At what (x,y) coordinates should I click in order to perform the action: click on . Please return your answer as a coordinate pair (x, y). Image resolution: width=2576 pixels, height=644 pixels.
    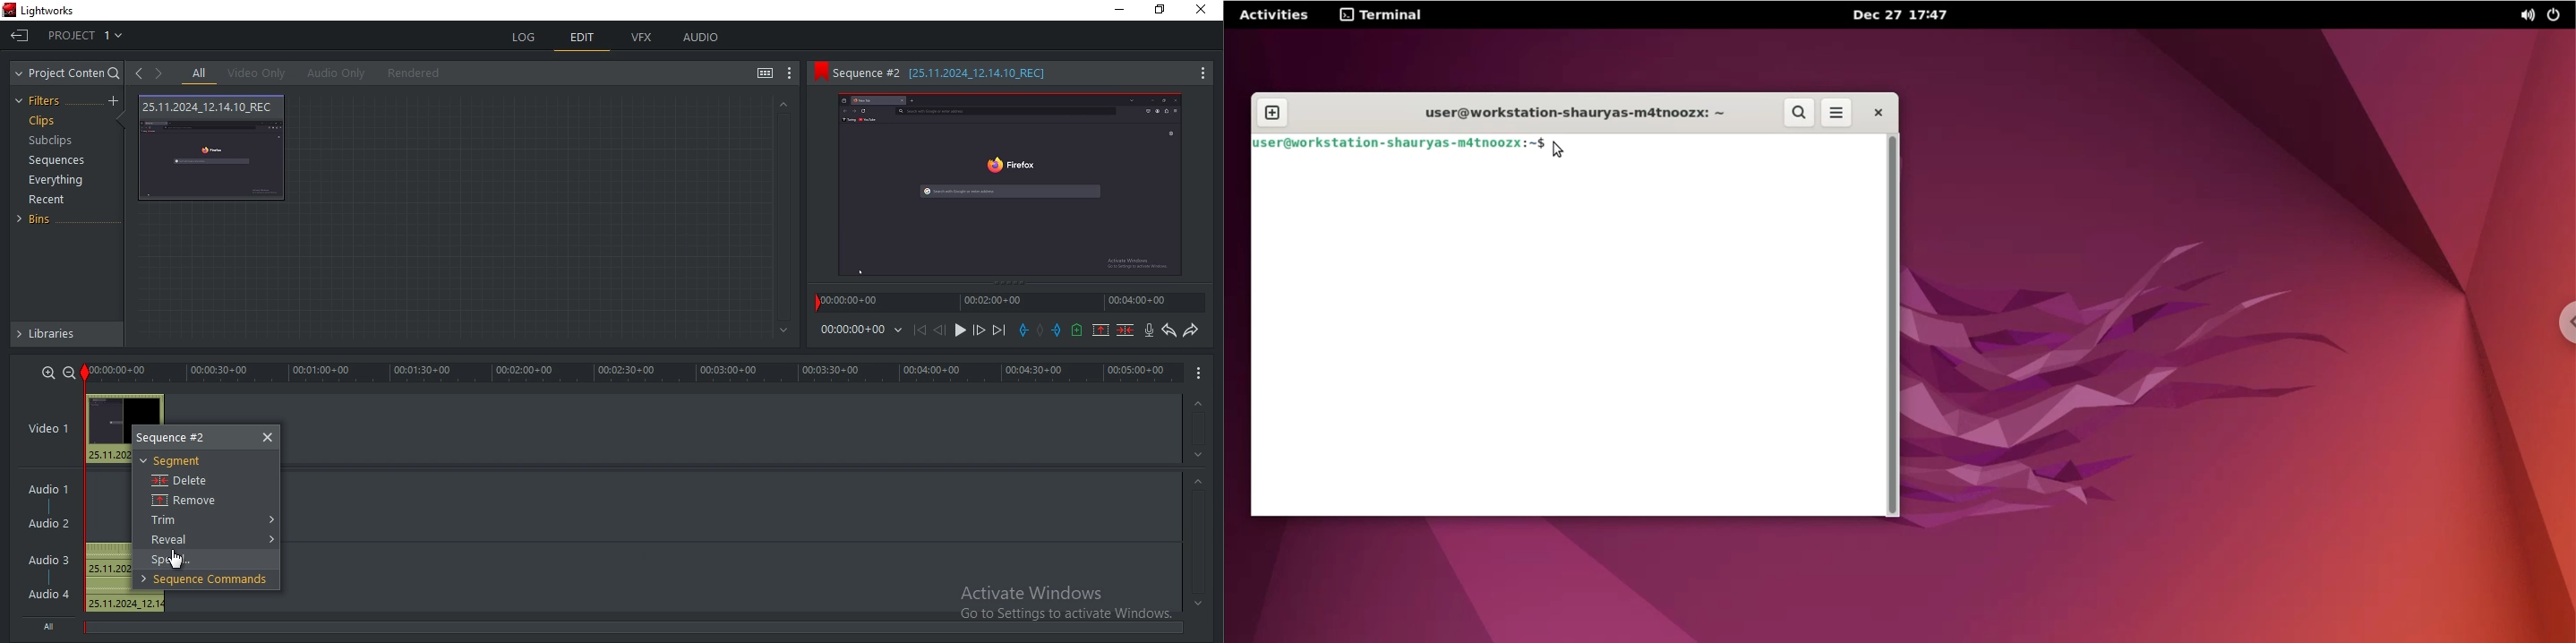
    Looking at the image, I should click on (932, 331).